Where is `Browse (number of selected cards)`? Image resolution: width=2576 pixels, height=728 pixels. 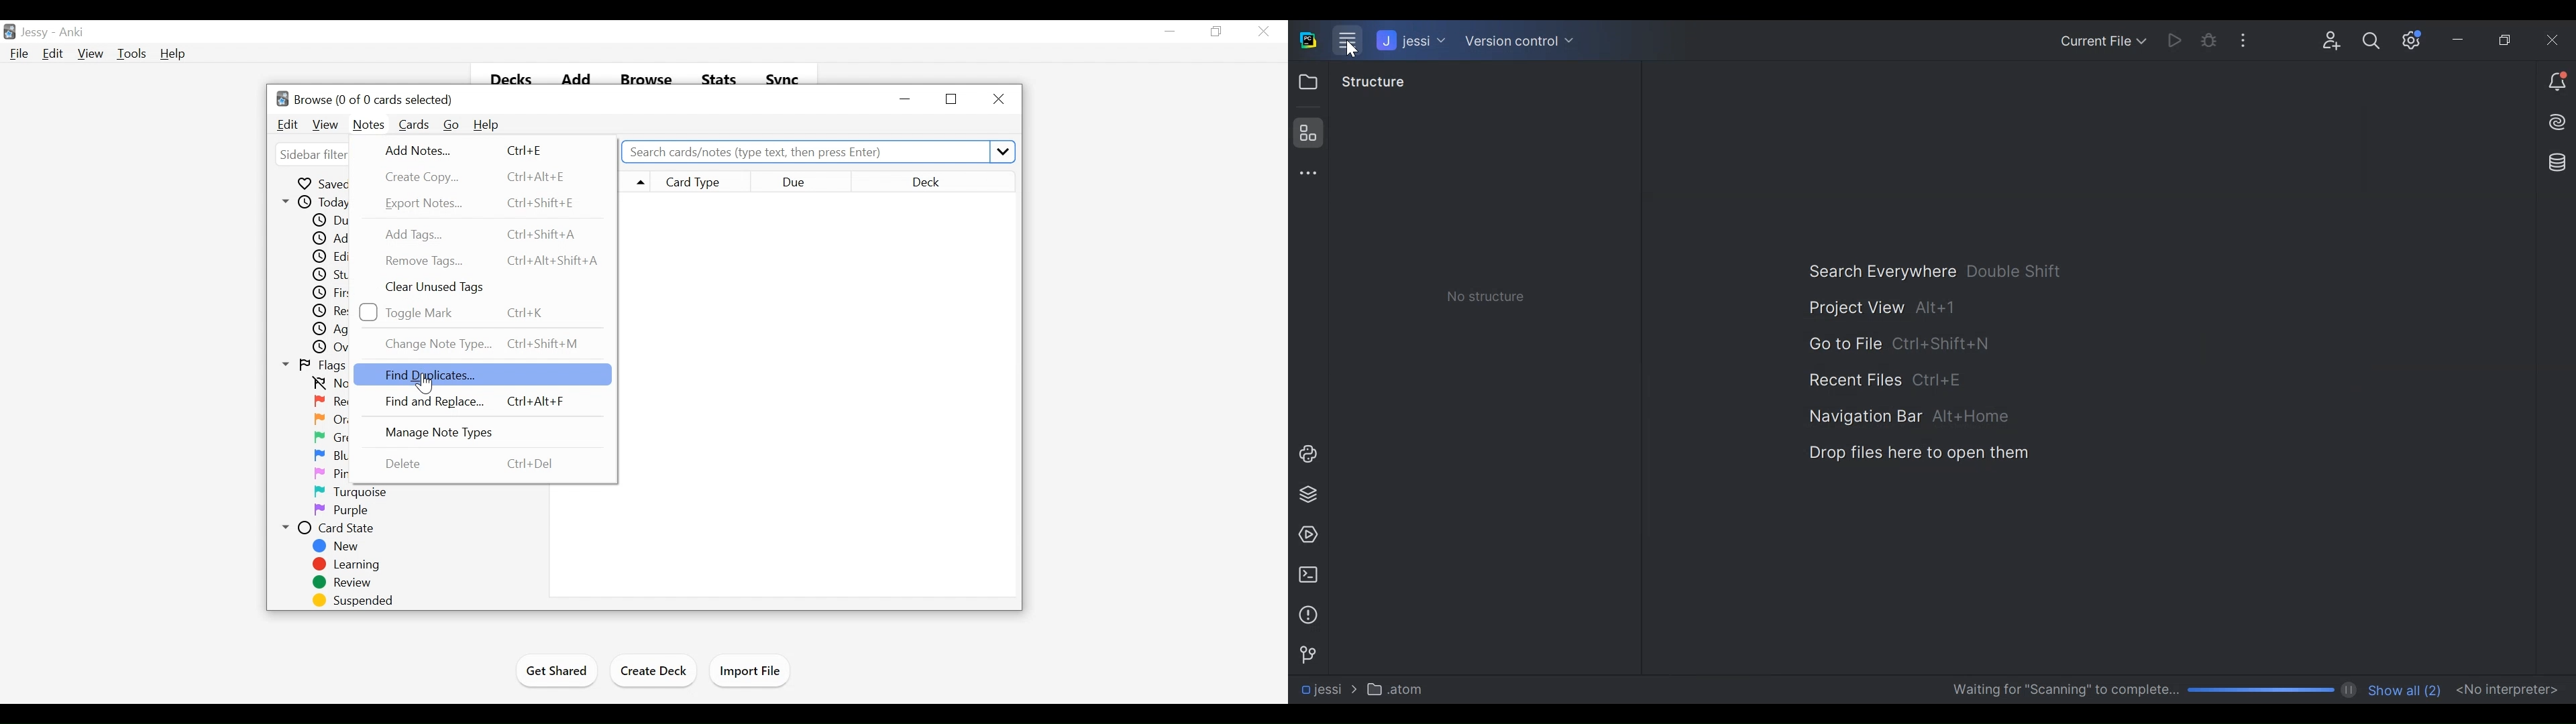 Browse (number of selected cards) is located at coordinates (366, 99).